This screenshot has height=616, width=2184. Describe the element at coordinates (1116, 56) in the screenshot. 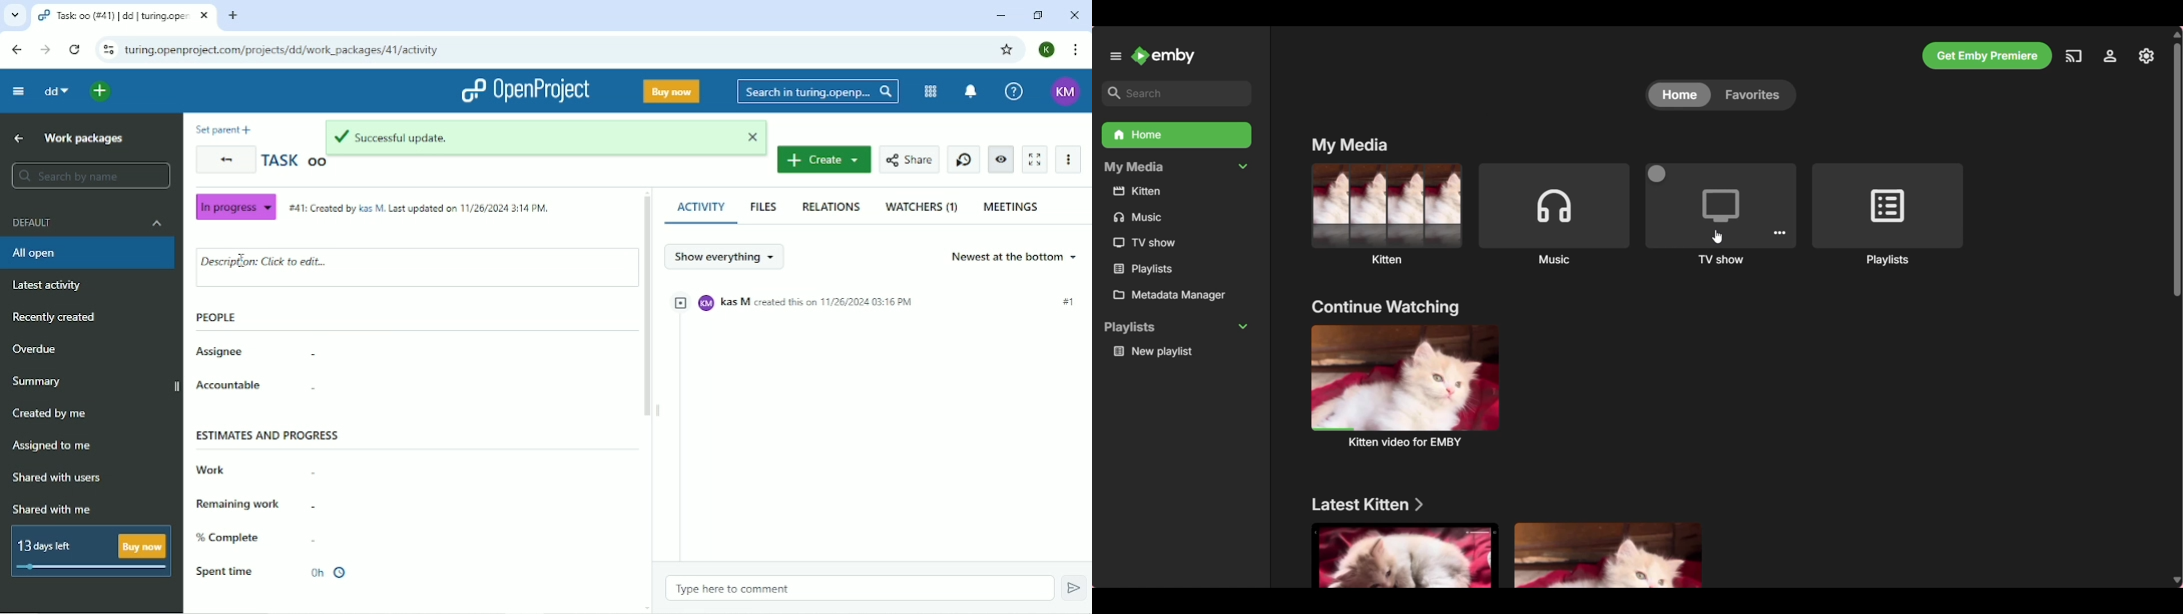

I see `Unpin left panel` at that location.